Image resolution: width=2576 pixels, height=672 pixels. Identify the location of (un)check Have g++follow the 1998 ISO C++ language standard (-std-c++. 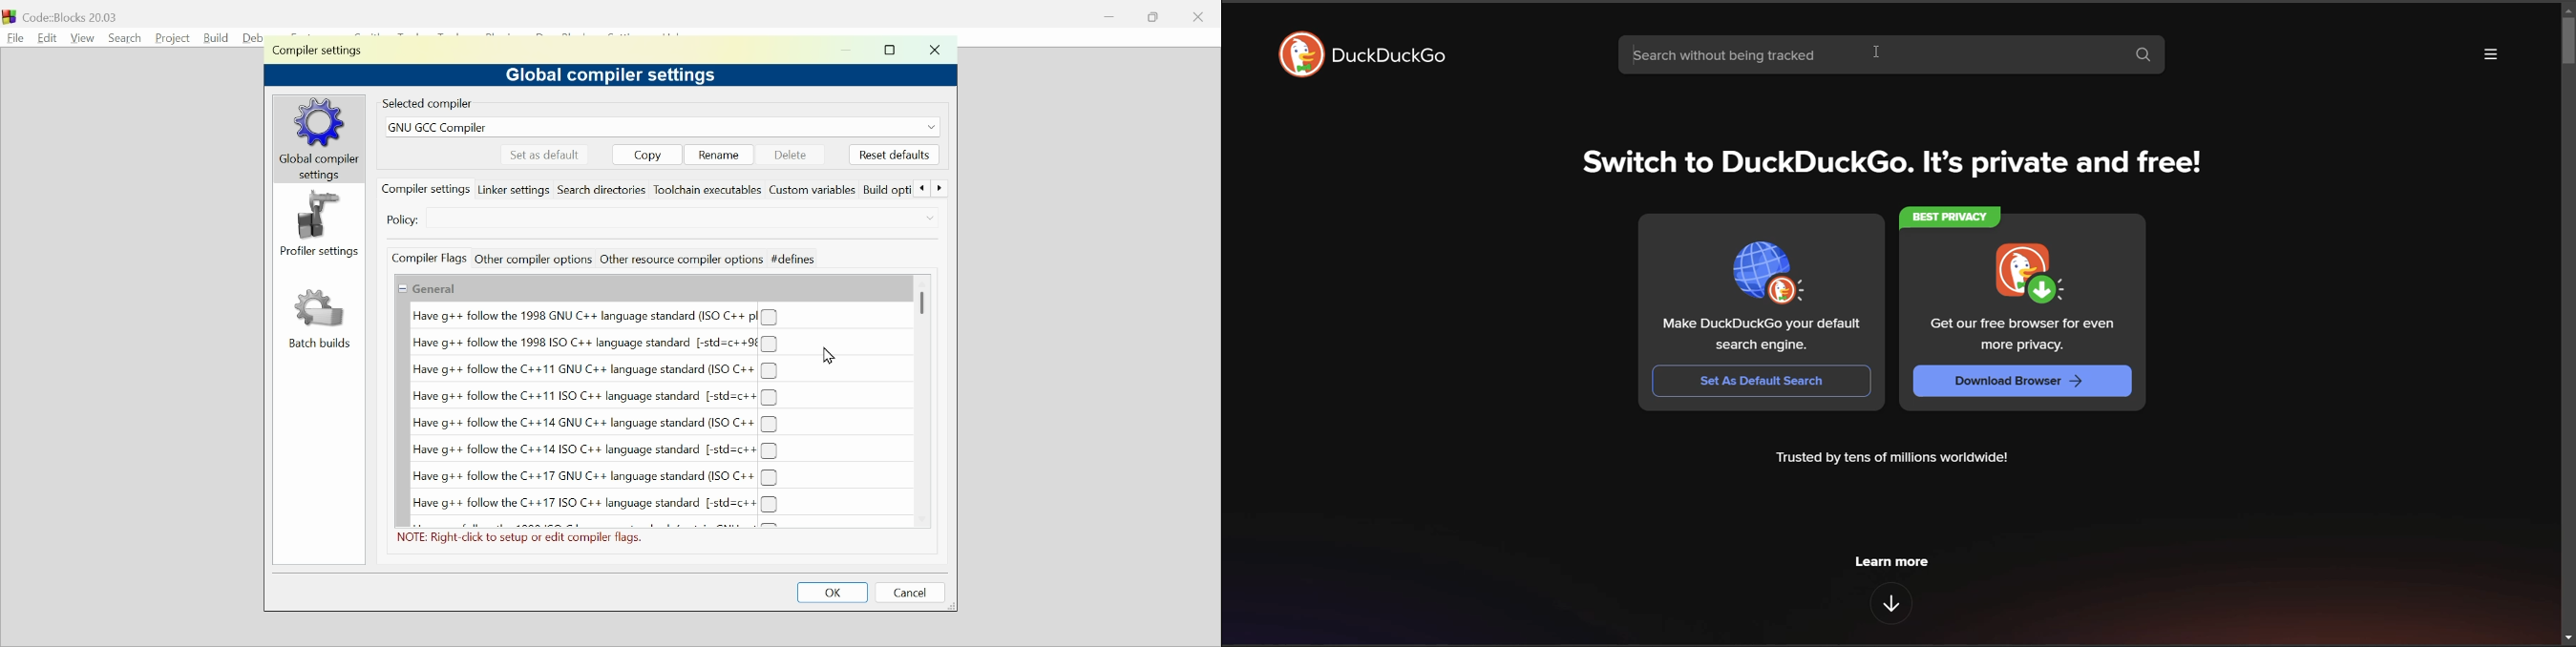
(593, 396).